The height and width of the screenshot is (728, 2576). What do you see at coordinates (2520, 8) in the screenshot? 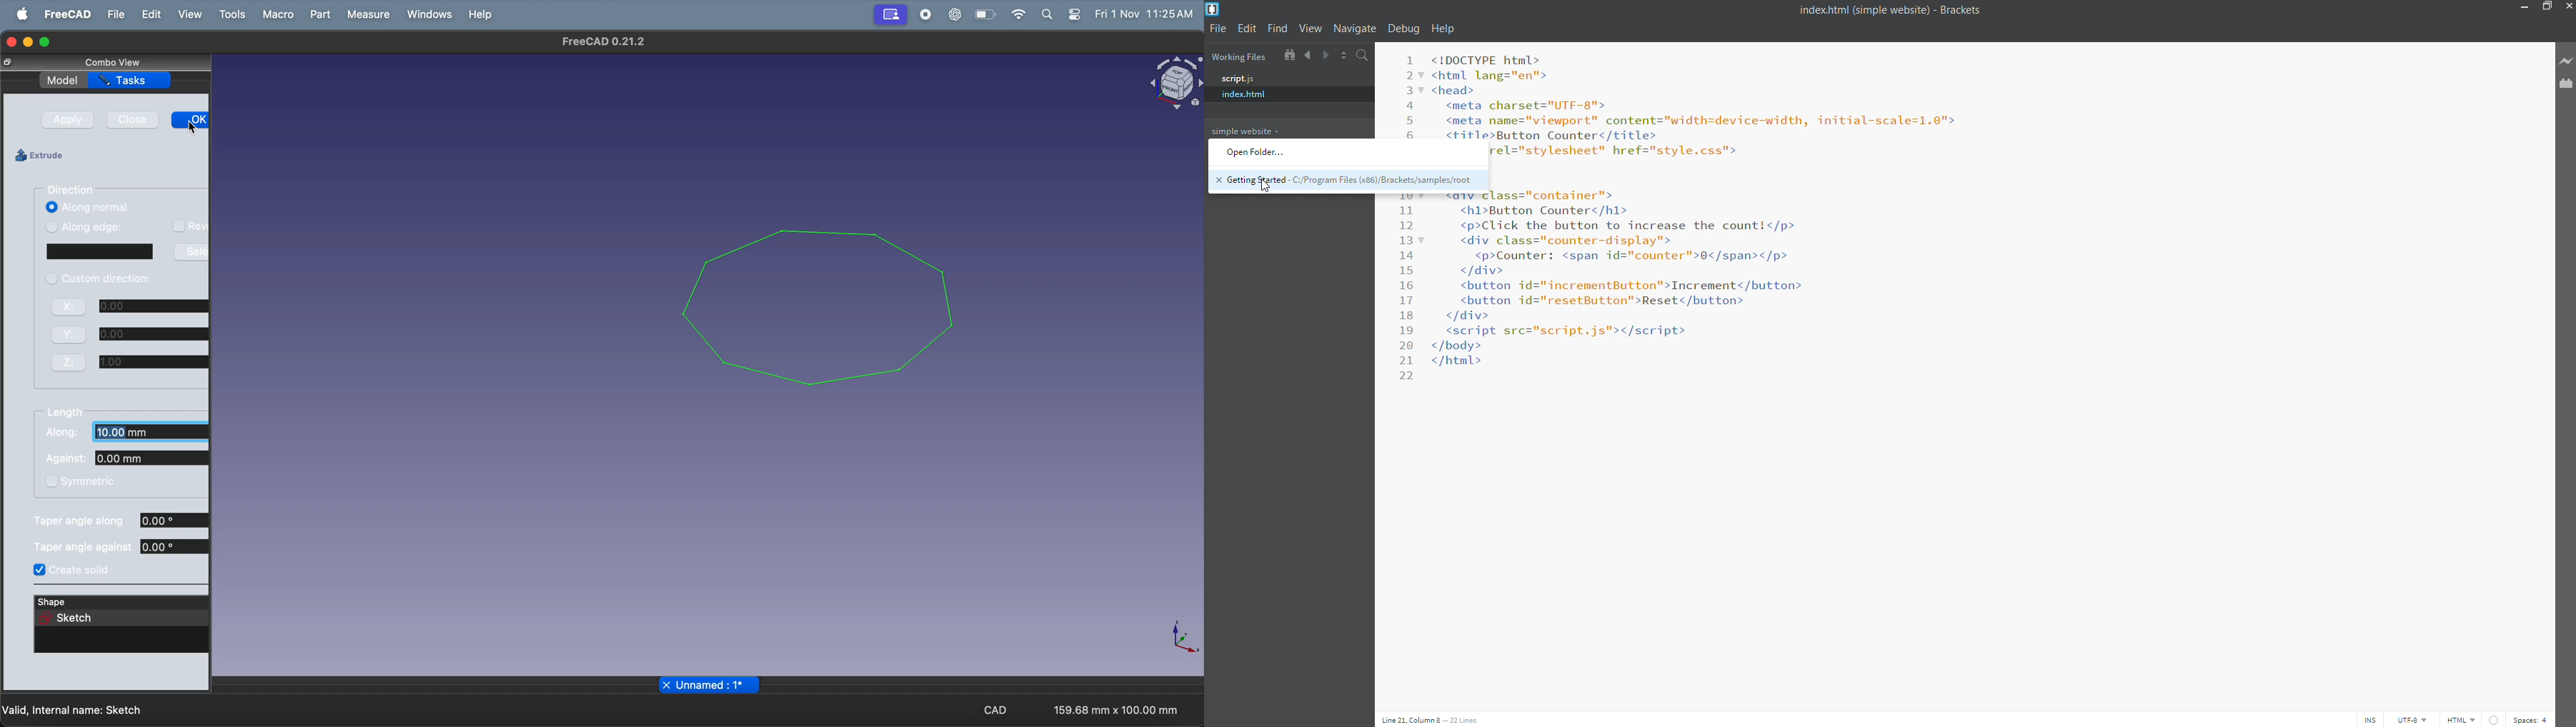
I see `minimize` at bounding box center [2520, 8].